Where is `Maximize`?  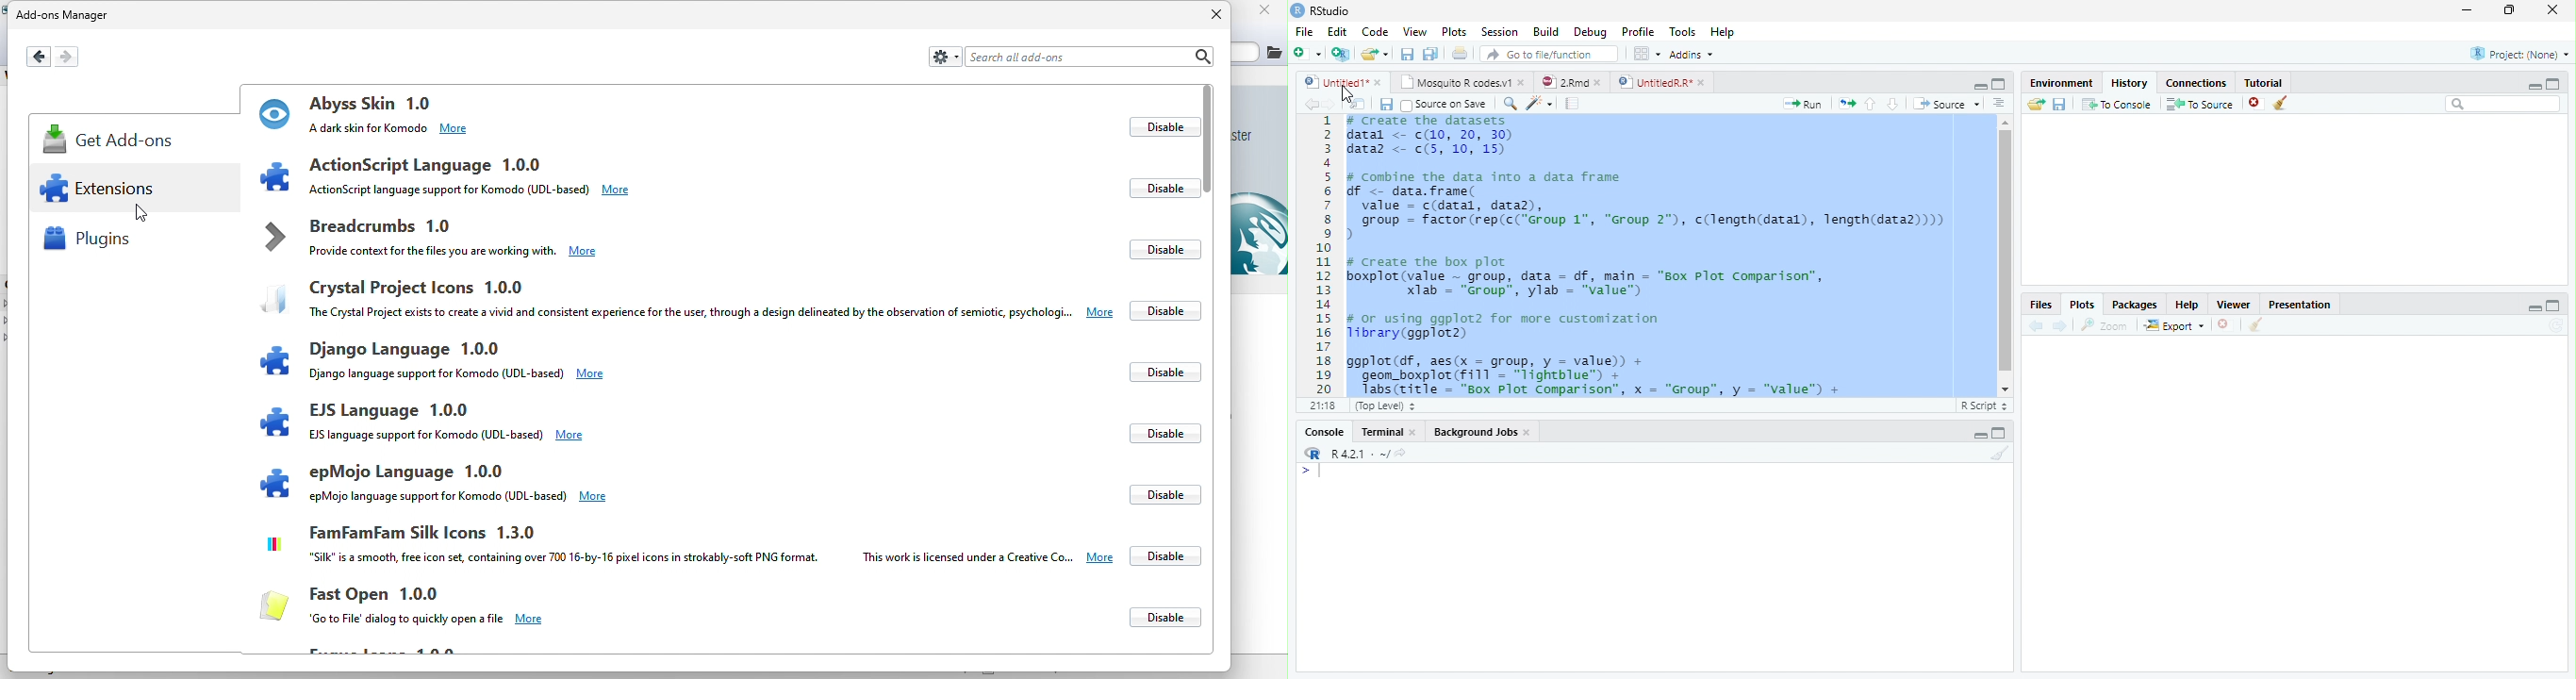
Maximize is located at coordinates (2553, 84).